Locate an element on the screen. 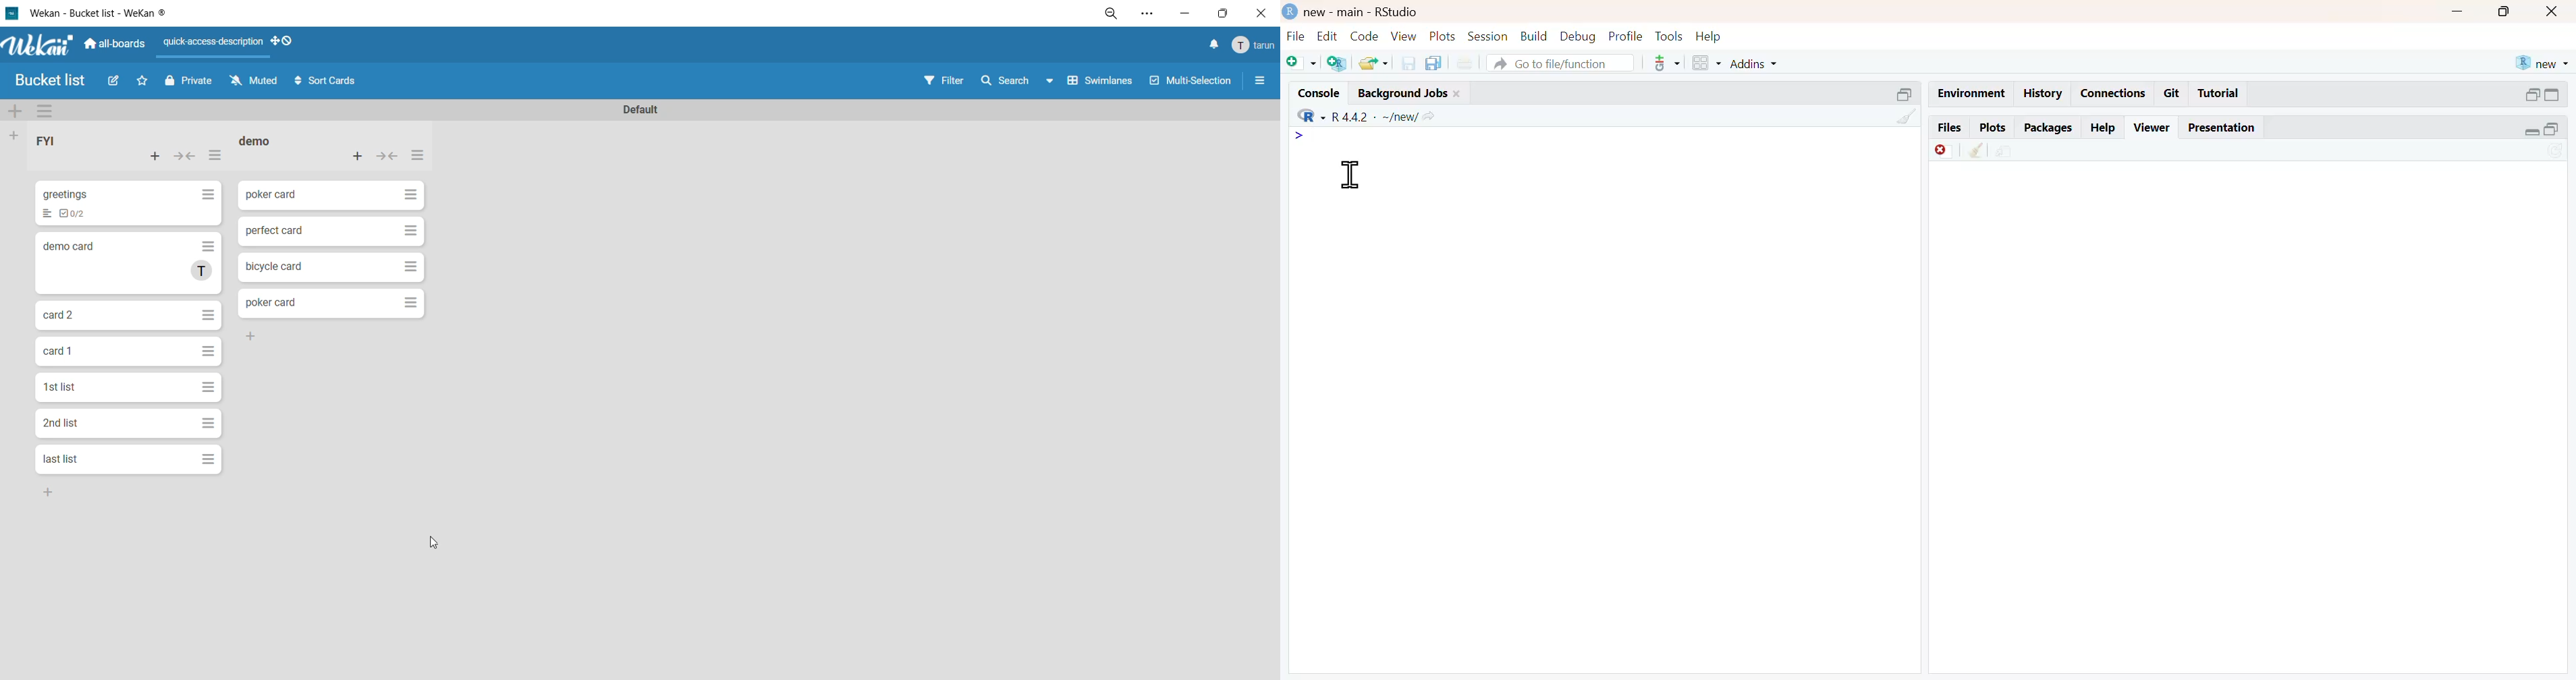 The width and height of the screenshot is (2576, 700). expand is located at coordinates (2531, 96).